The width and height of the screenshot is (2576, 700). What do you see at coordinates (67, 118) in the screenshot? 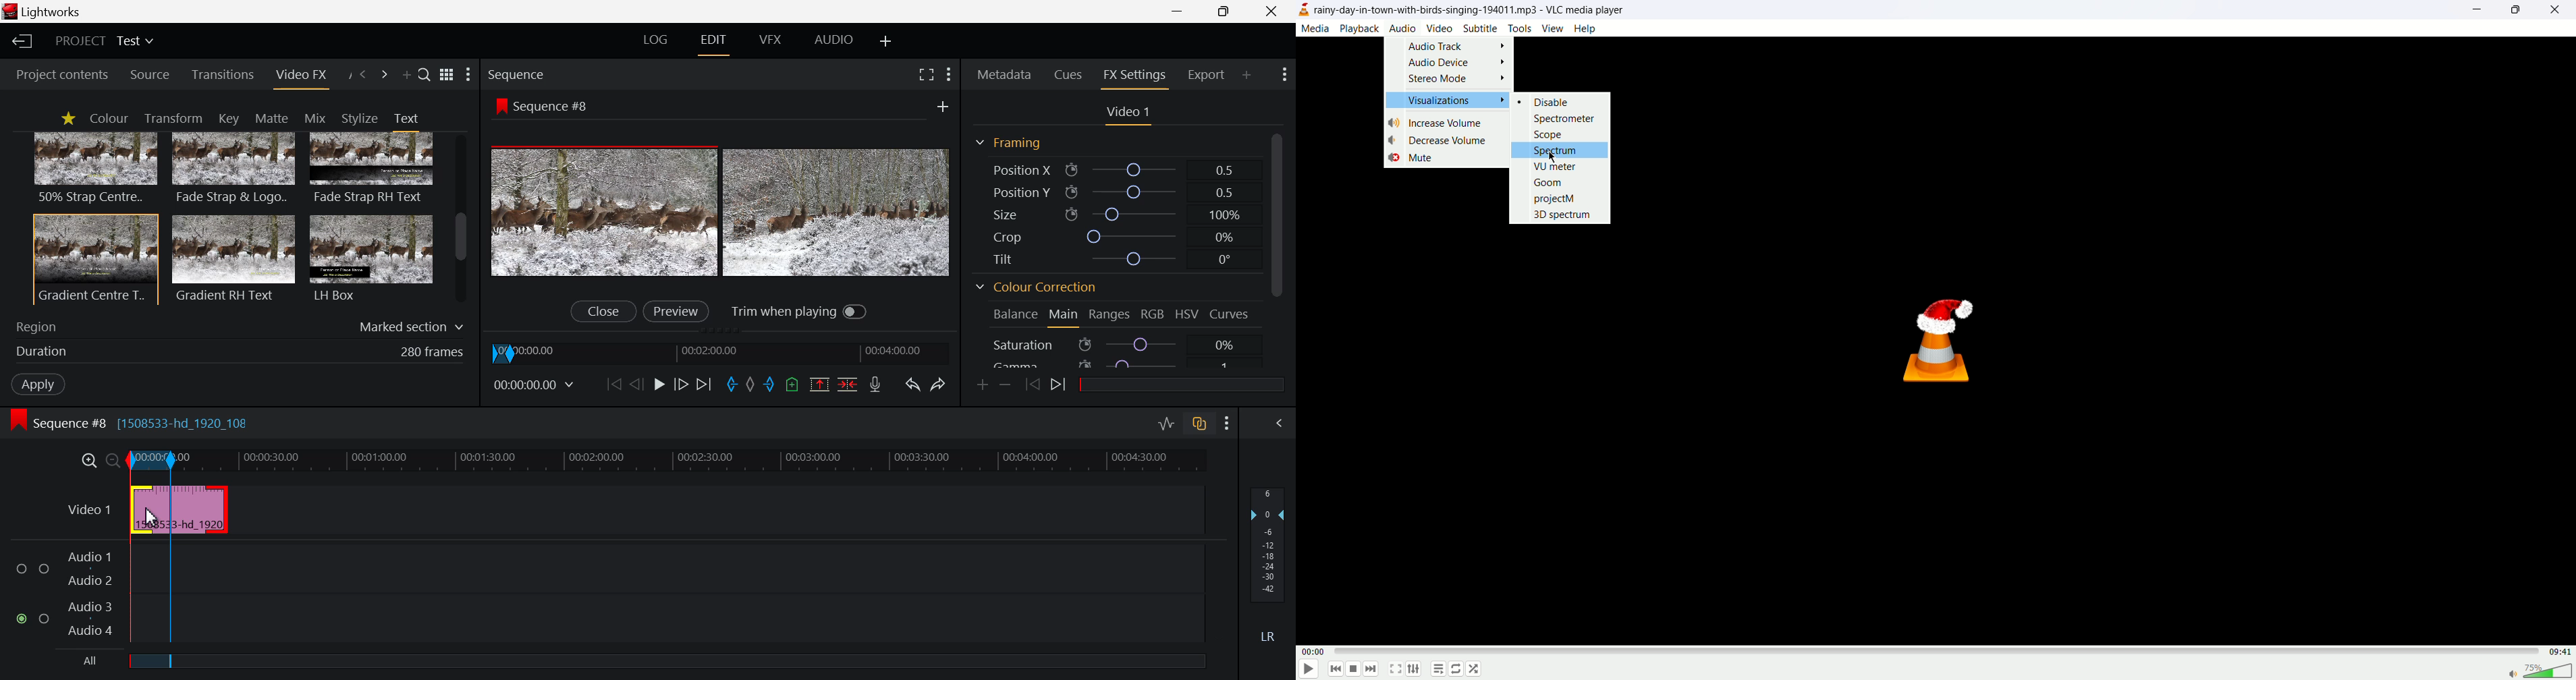
I see `Favorites` at bounding box center [67, 118].